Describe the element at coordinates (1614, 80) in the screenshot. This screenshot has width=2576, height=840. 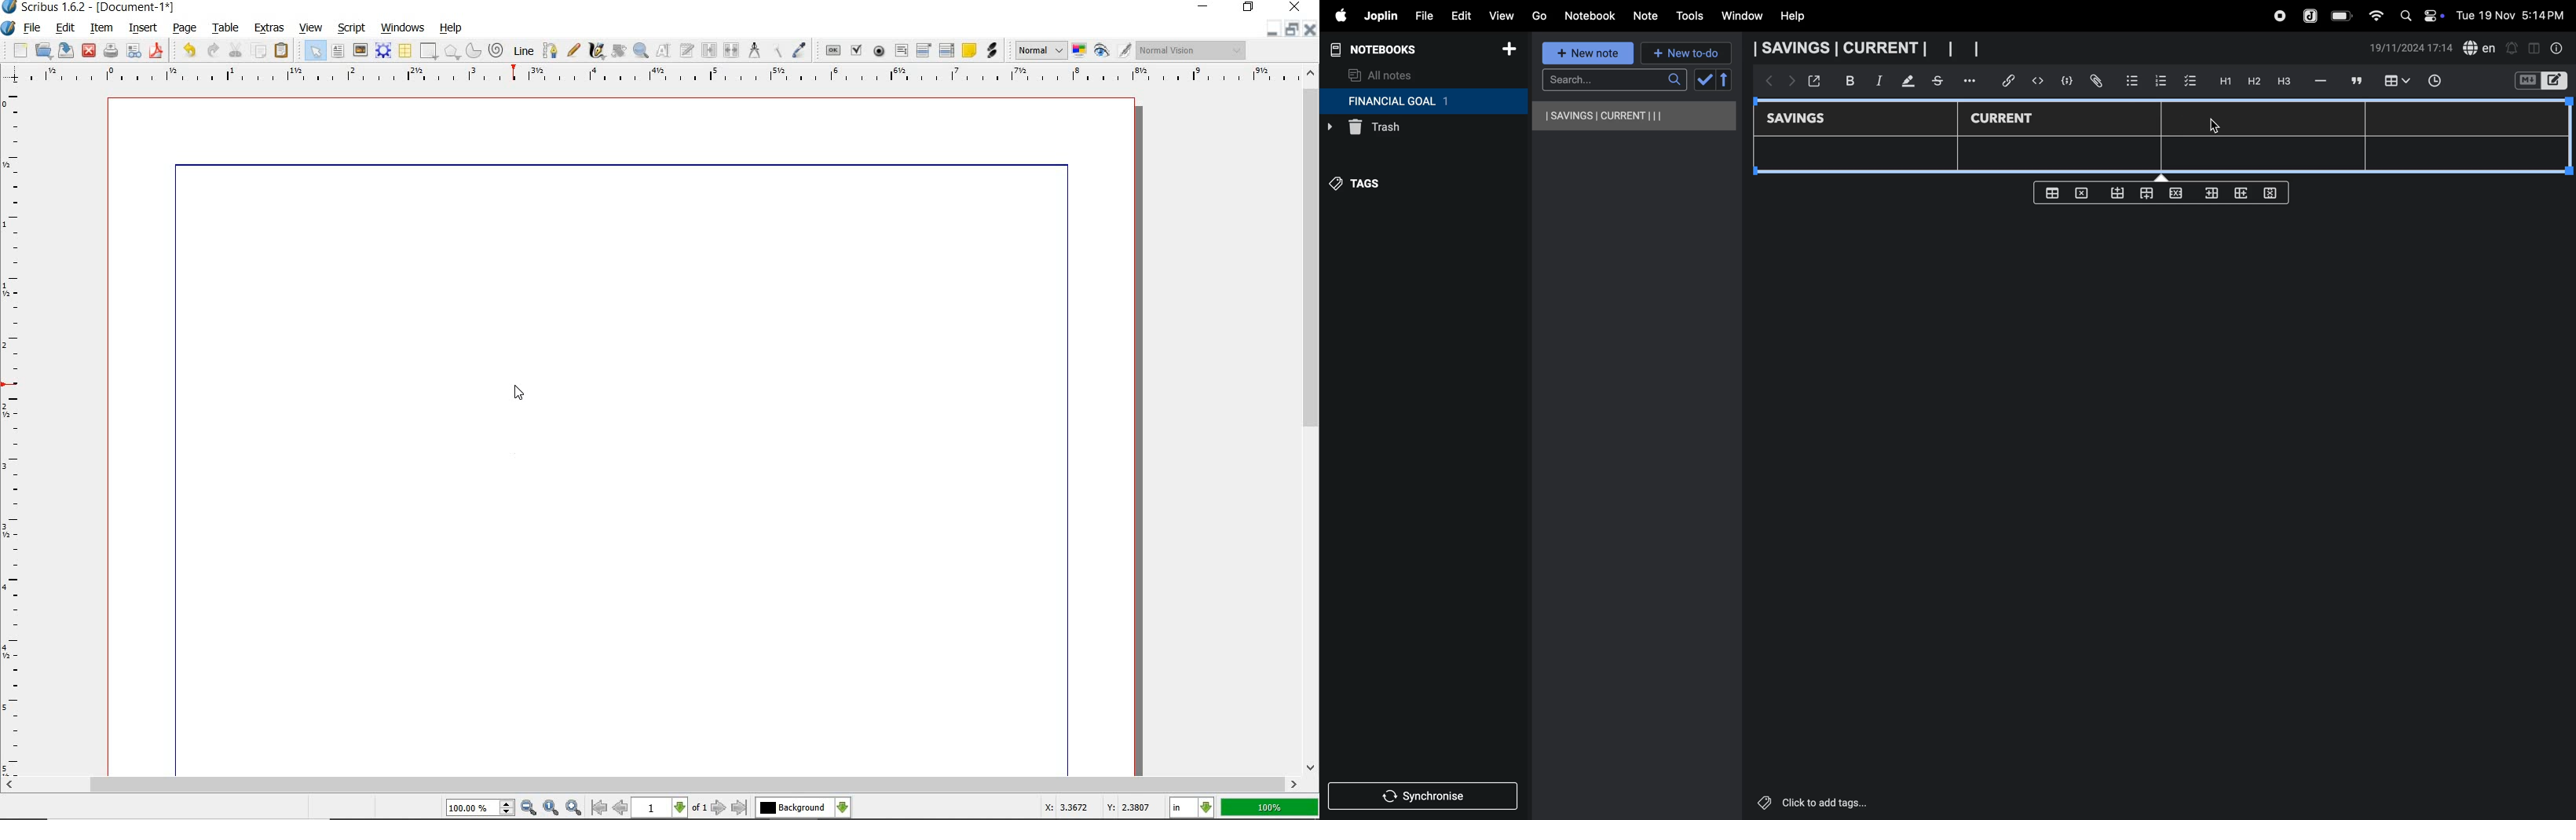
I see `search` at that location.